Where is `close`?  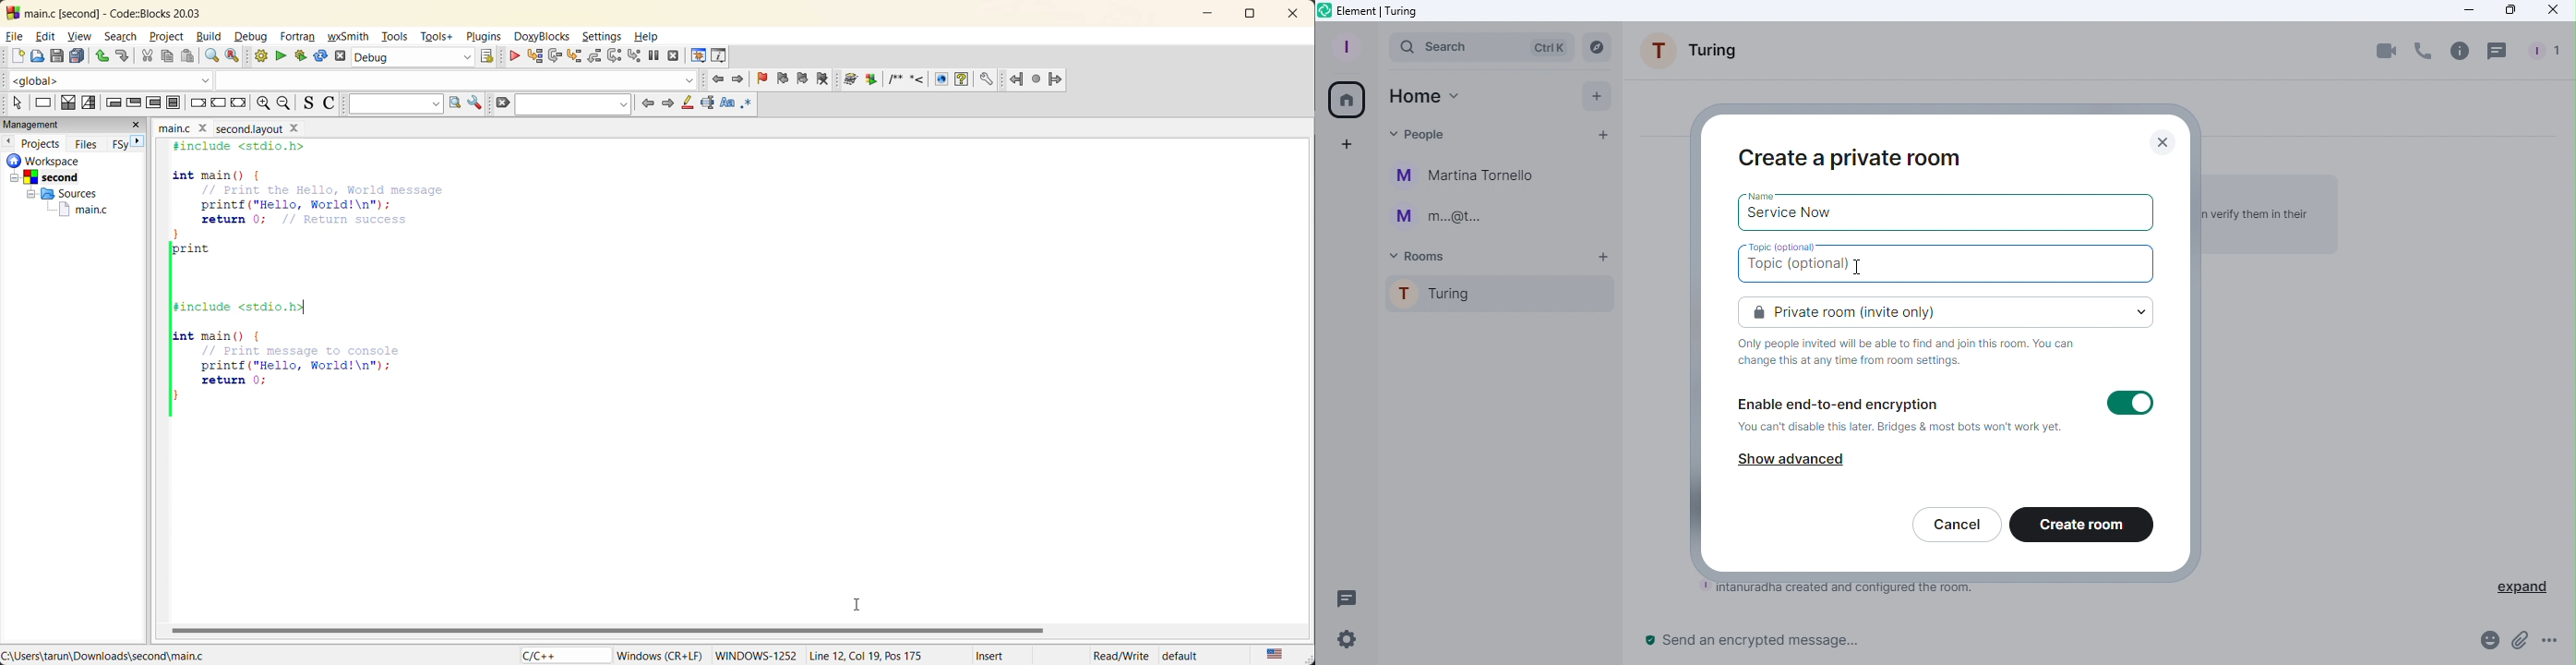
close is located at coordinates (139, 126).